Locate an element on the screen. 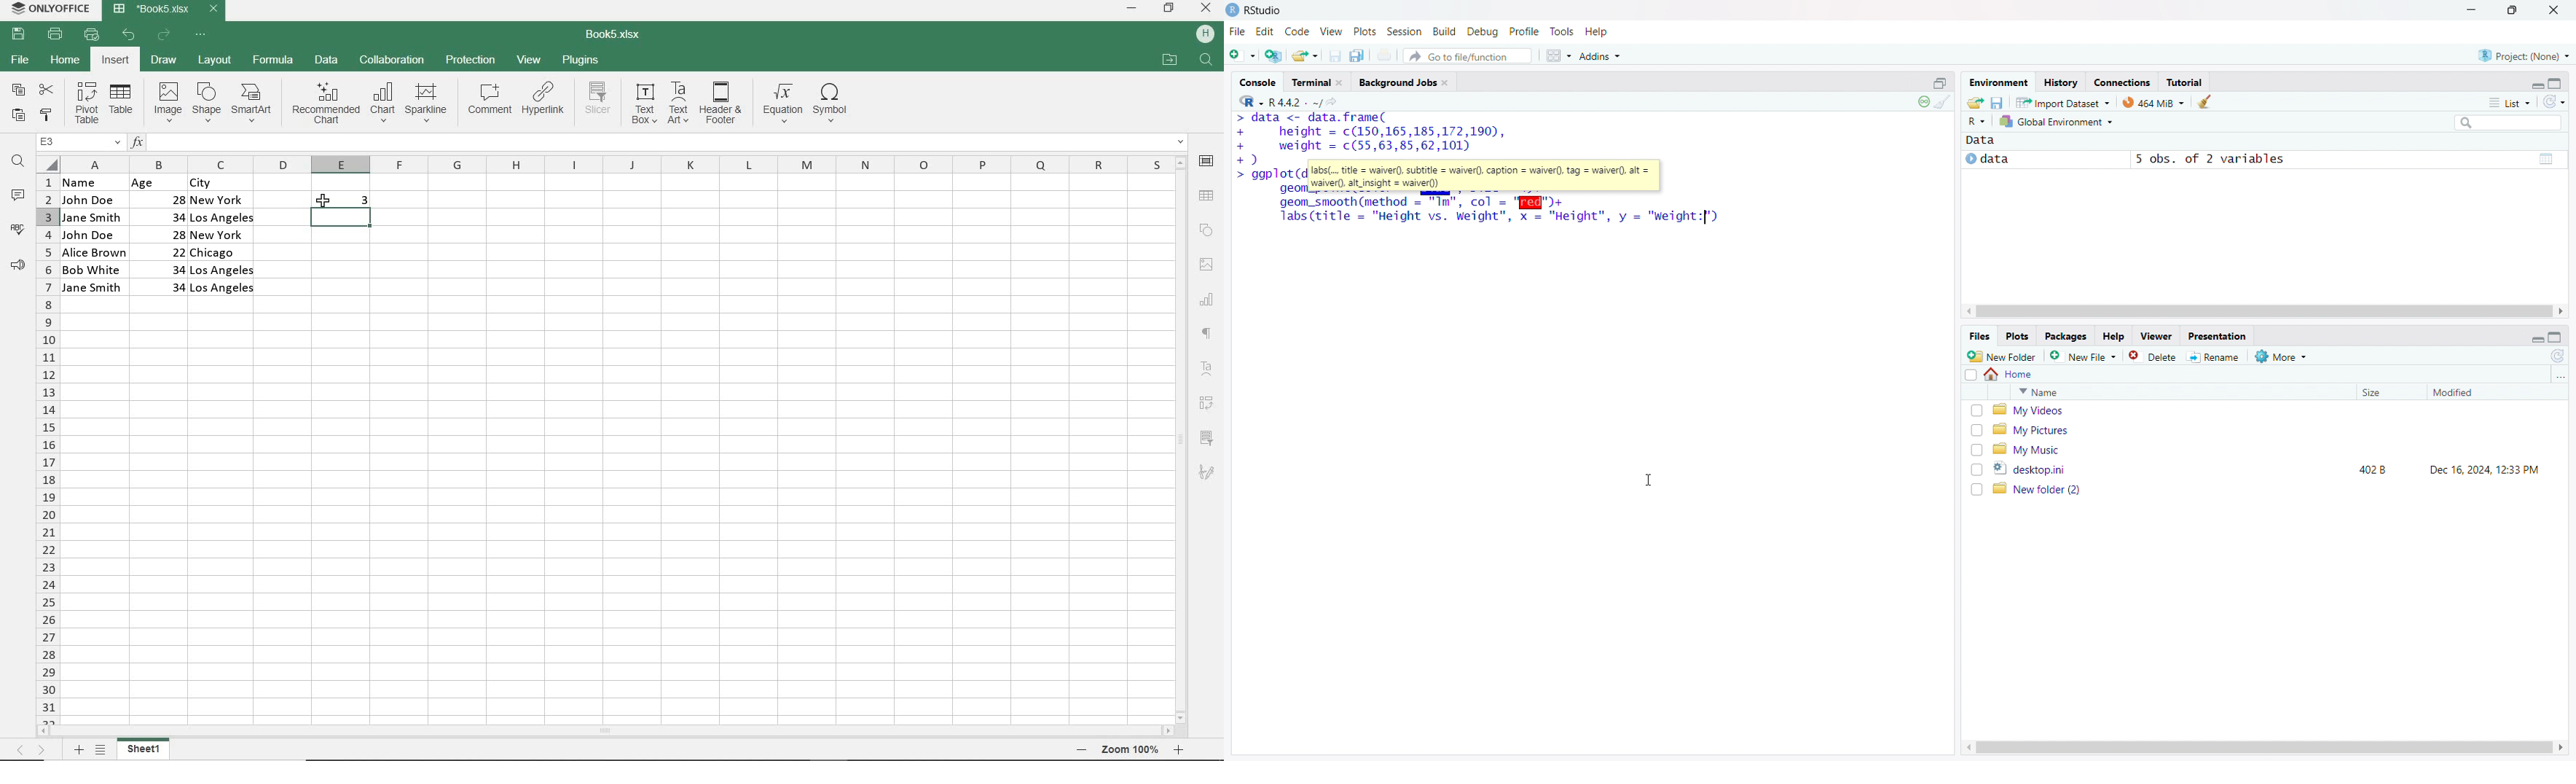  minimize pane is located at coordinates (2537, 337).